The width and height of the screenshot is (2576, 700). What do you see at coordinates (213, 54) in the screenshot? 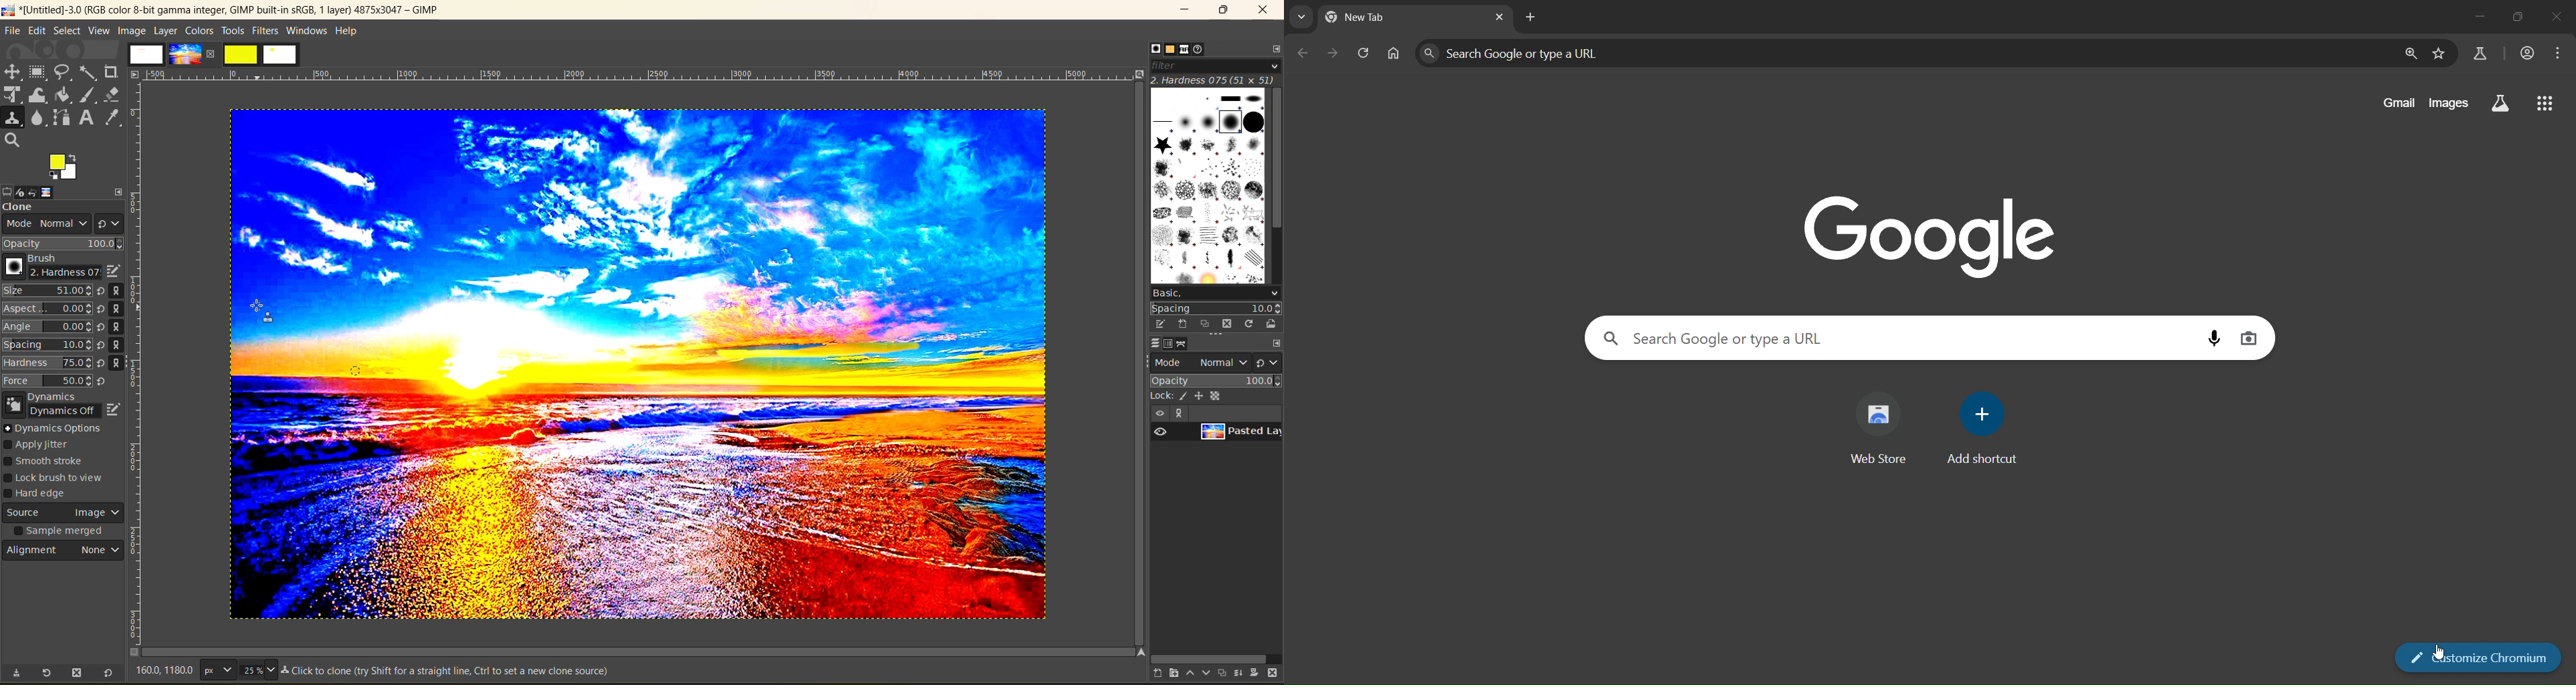
I see `close` at bounding box center [213, 54].